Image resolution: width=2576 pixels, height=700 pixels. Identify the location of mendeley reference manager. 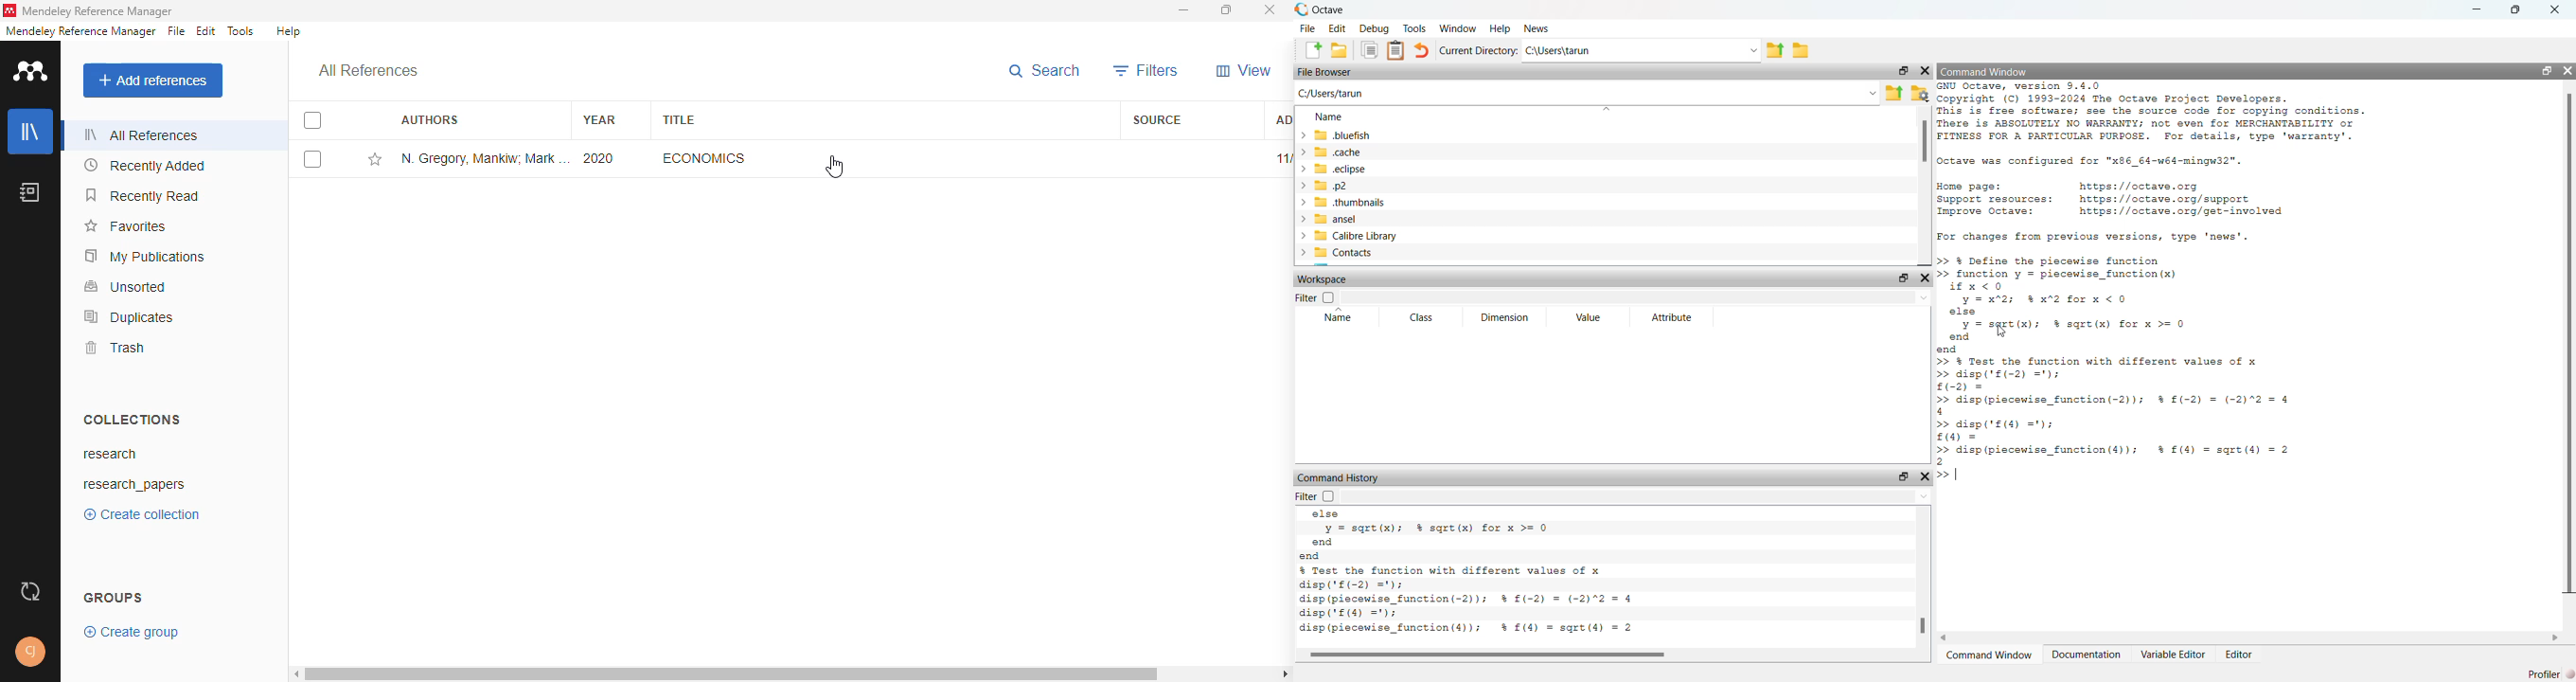
(98, 10).